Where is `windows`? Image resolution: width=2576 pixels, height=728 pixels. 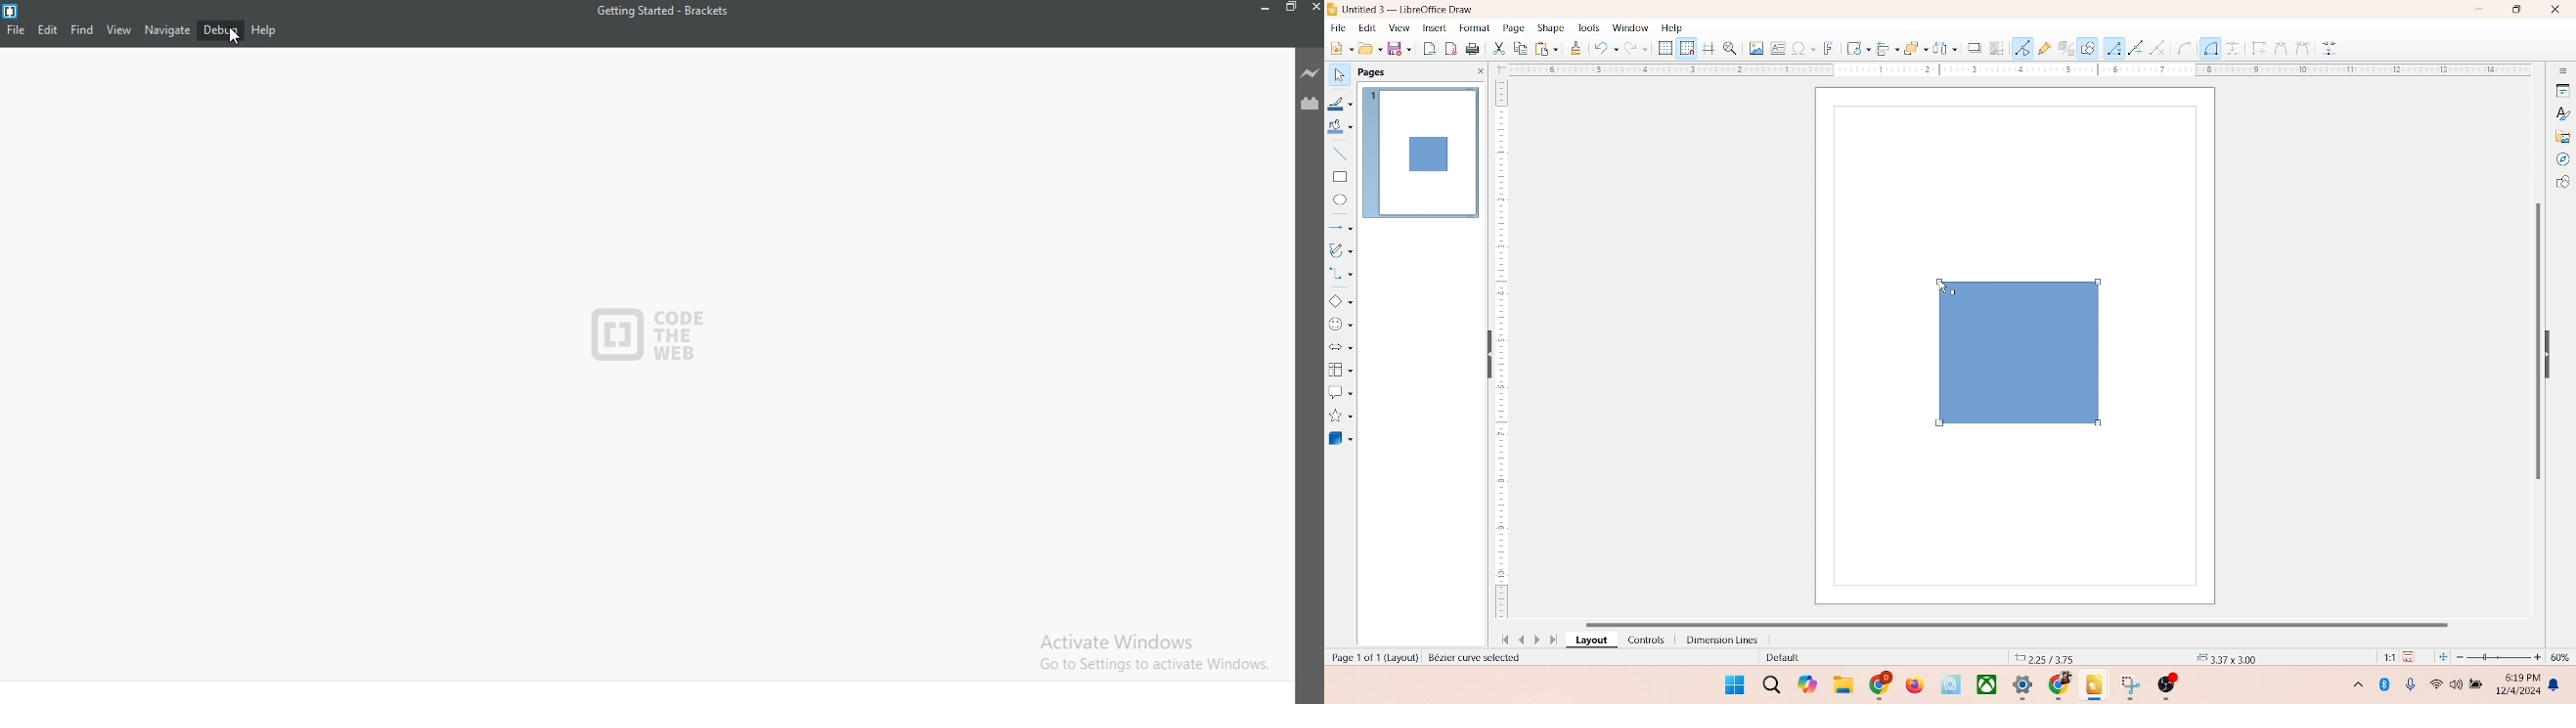 windows is located at coordinates (1732, 684).